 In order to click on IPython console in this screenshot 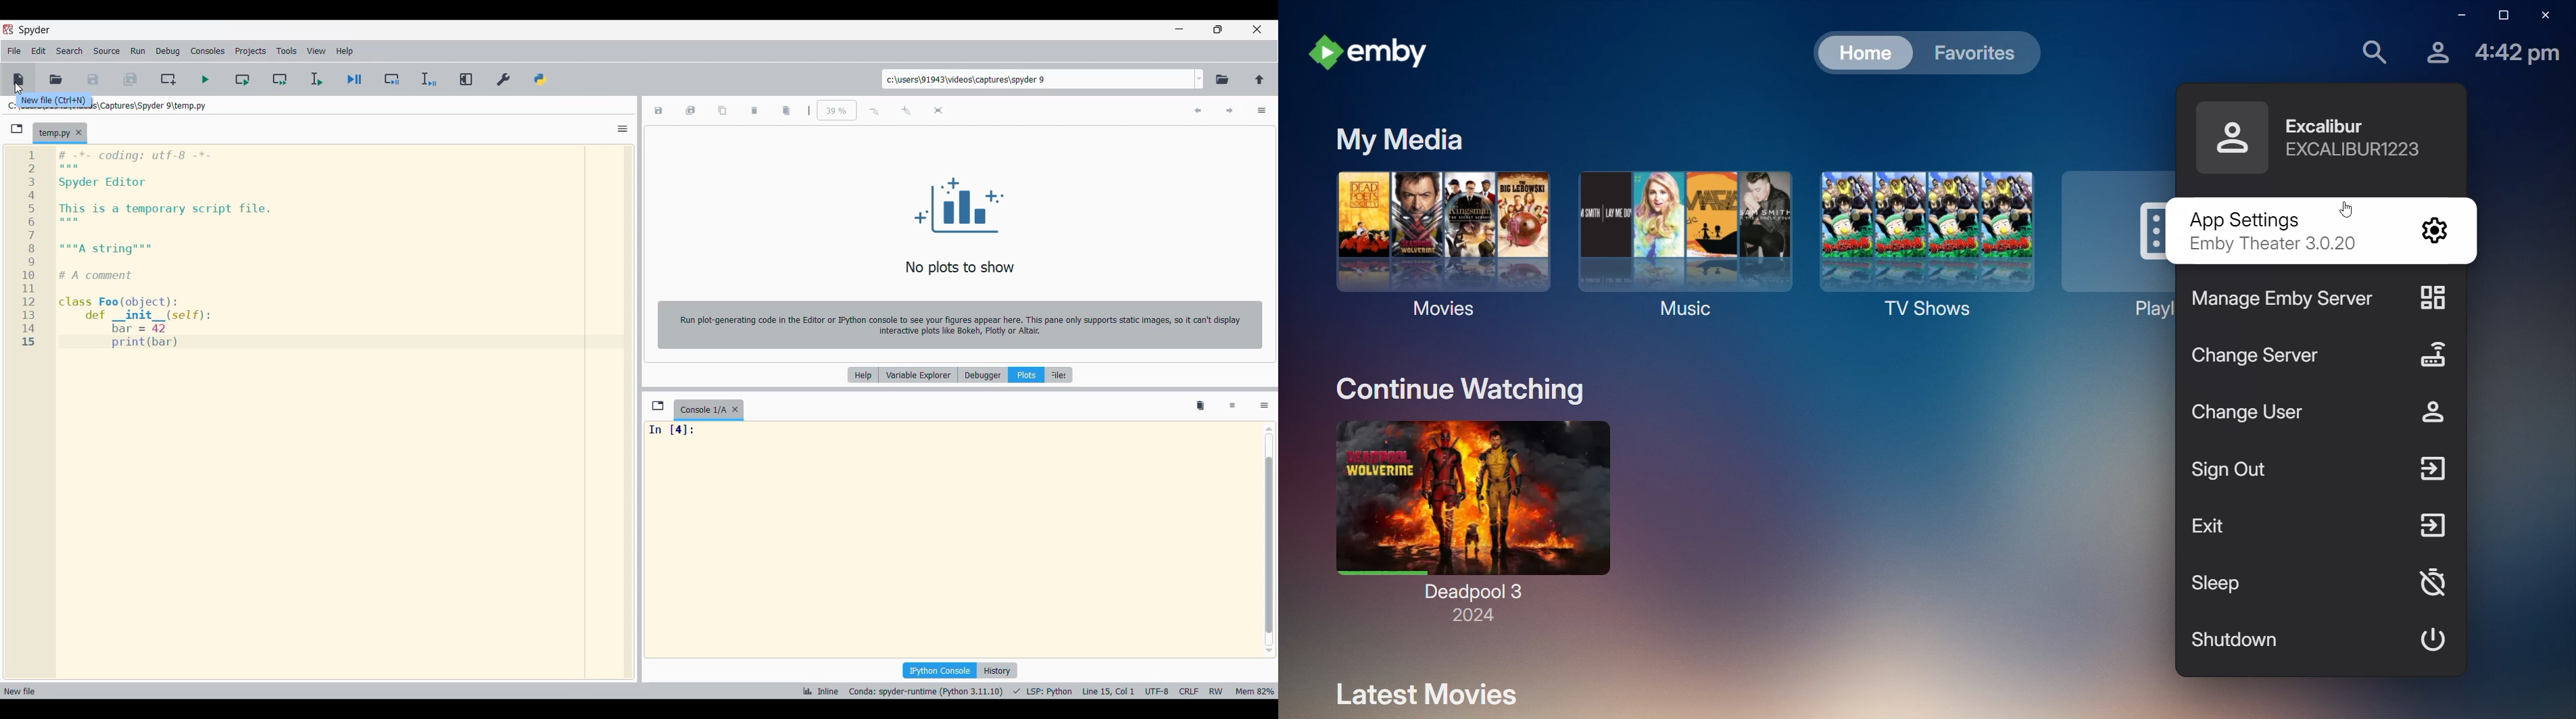, I will do `click(940, 670)`.